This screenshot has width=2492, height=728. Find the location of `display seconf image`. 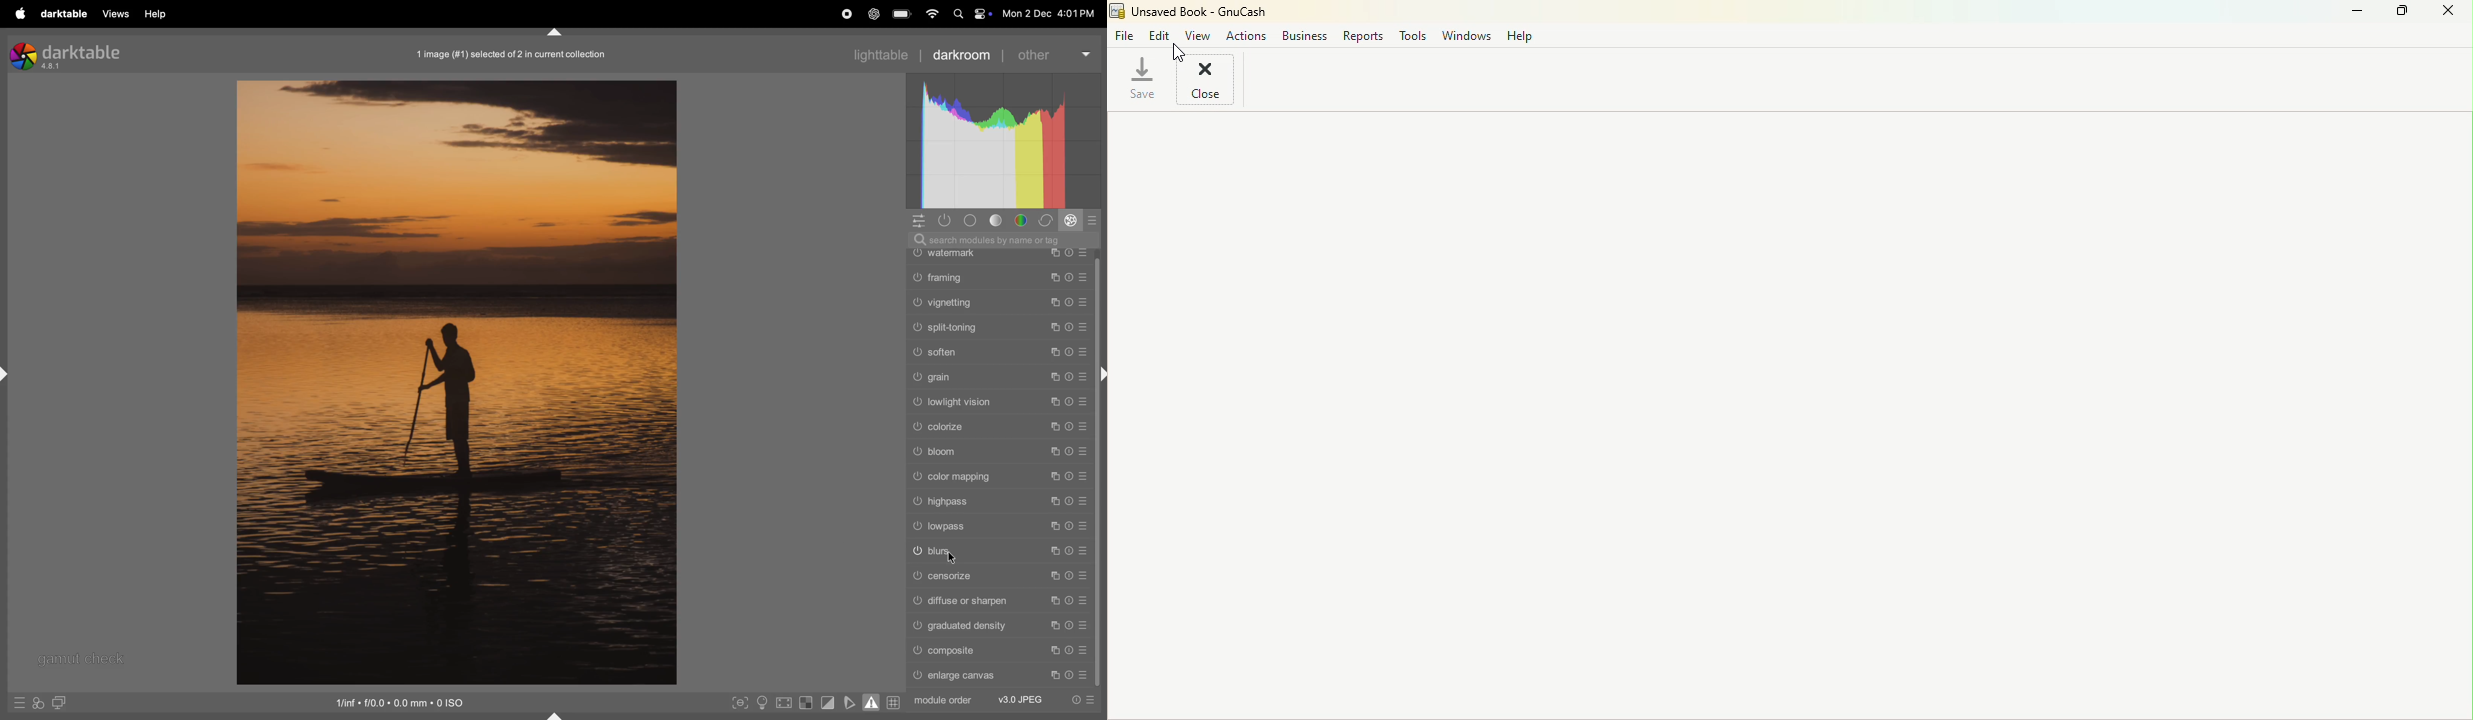

display seconf image is located at coordinates (61, 703).